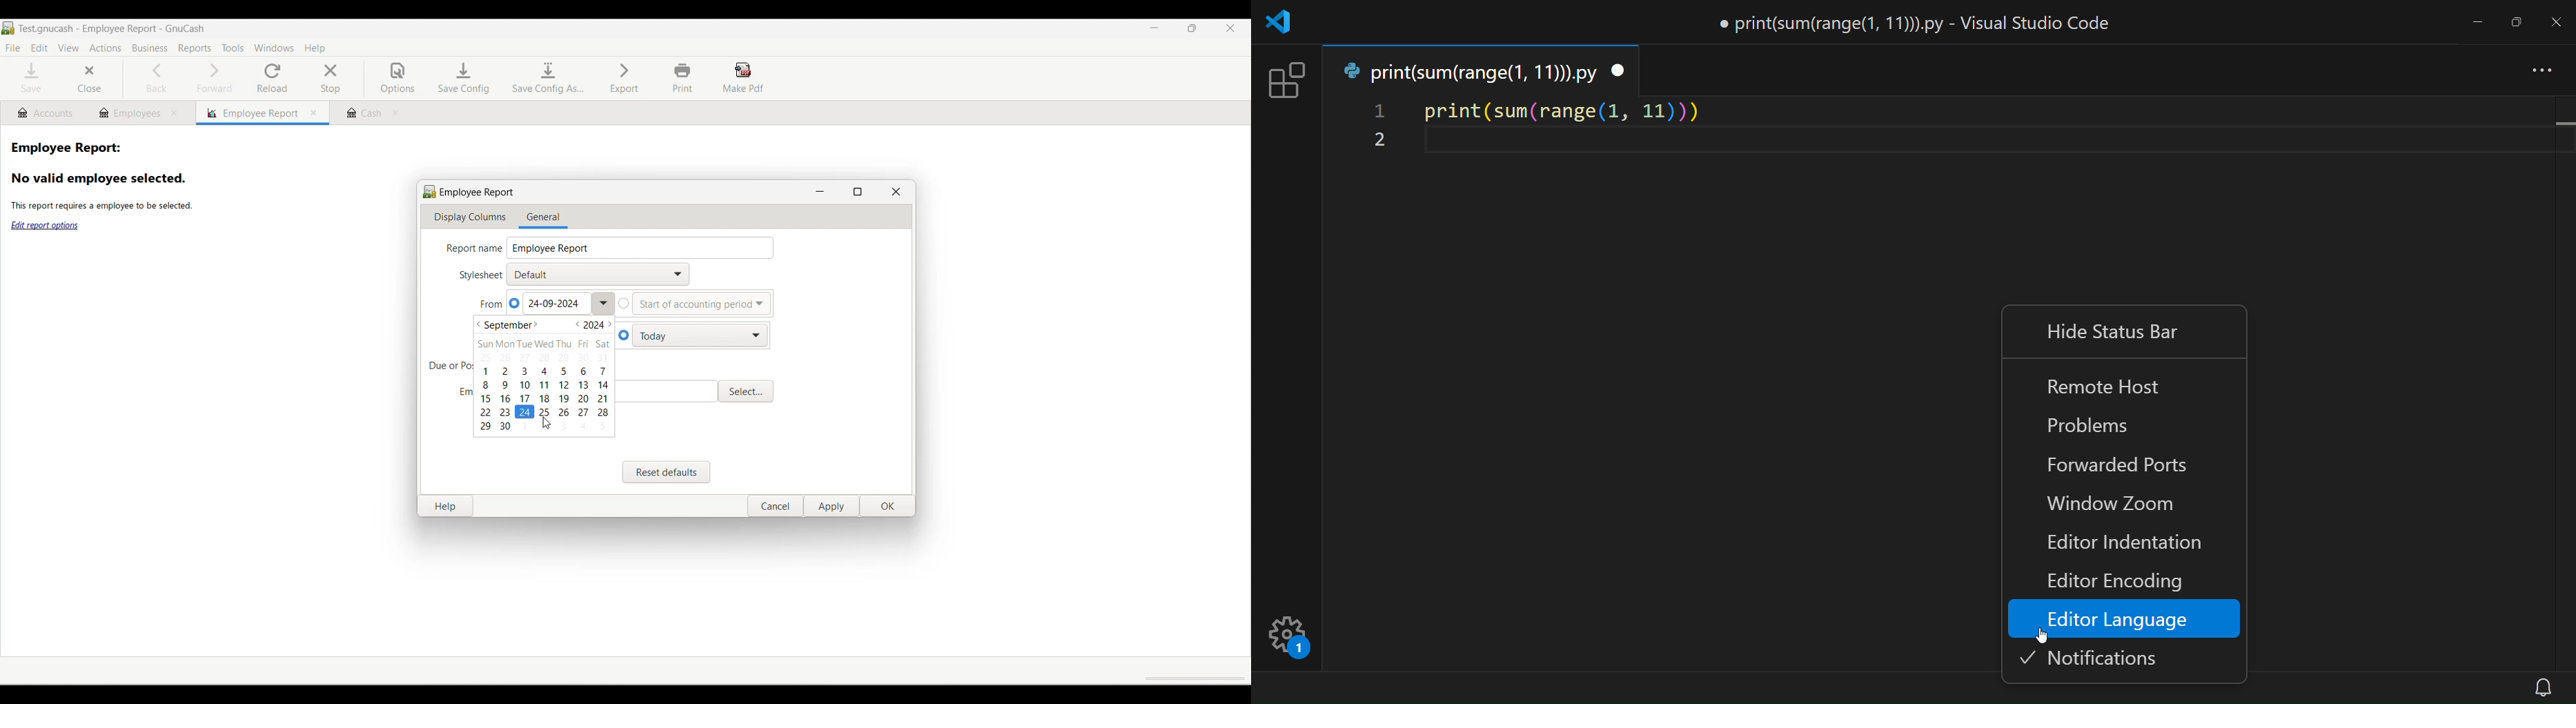 The width and height of the screenshot is (2576, 728). Describe the element at coordinates (2047, 639) in the screenshot. I see `cursor` at that location.